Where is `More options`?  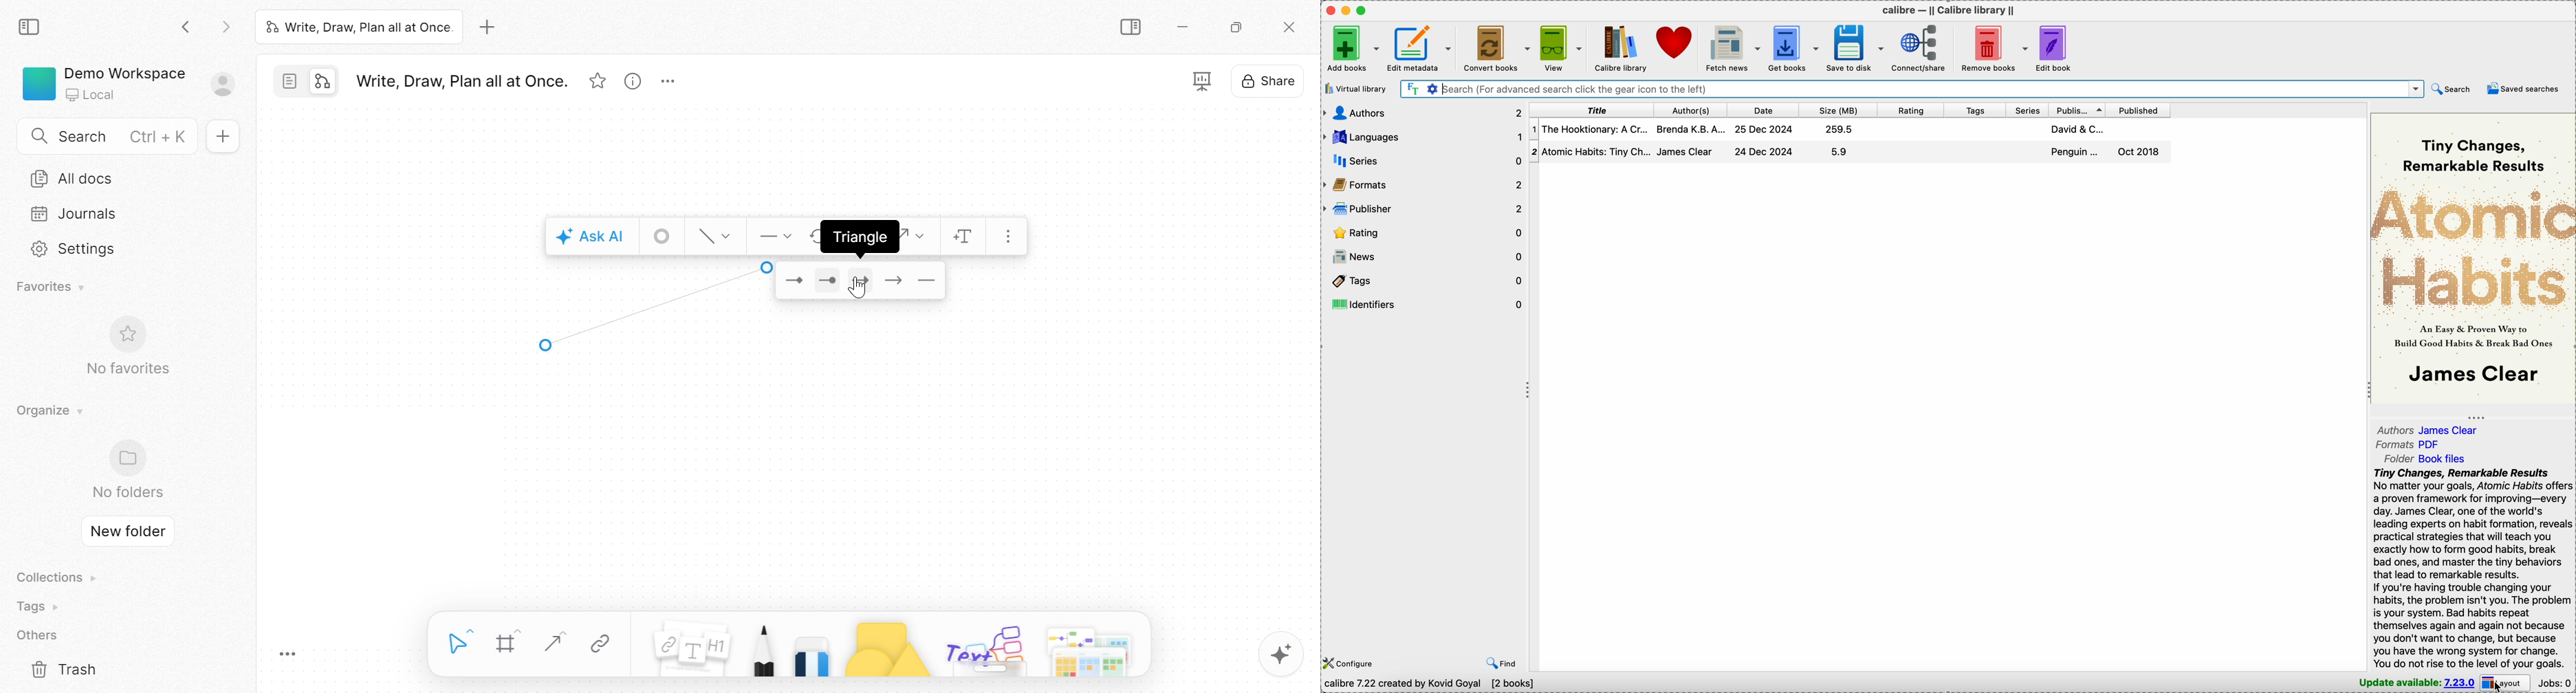 More options is located at coordinates (1091, 648).